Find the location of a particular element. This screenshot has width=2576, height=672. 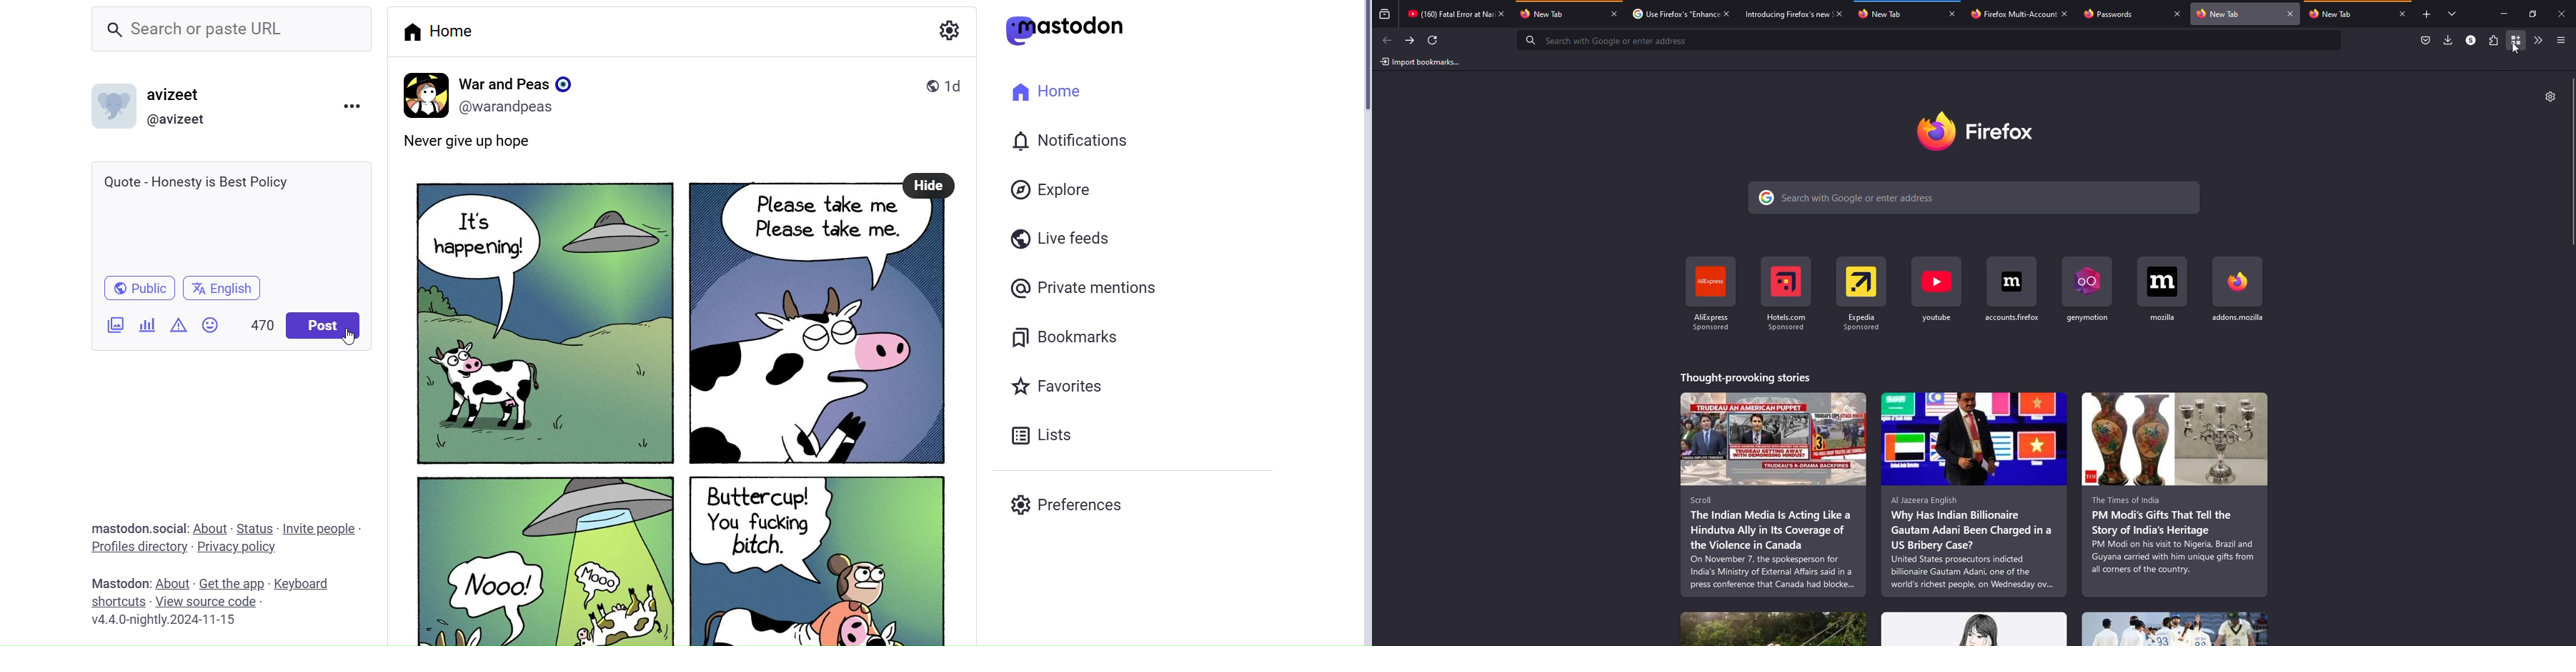

Hide is located at coordinates (930, 184).